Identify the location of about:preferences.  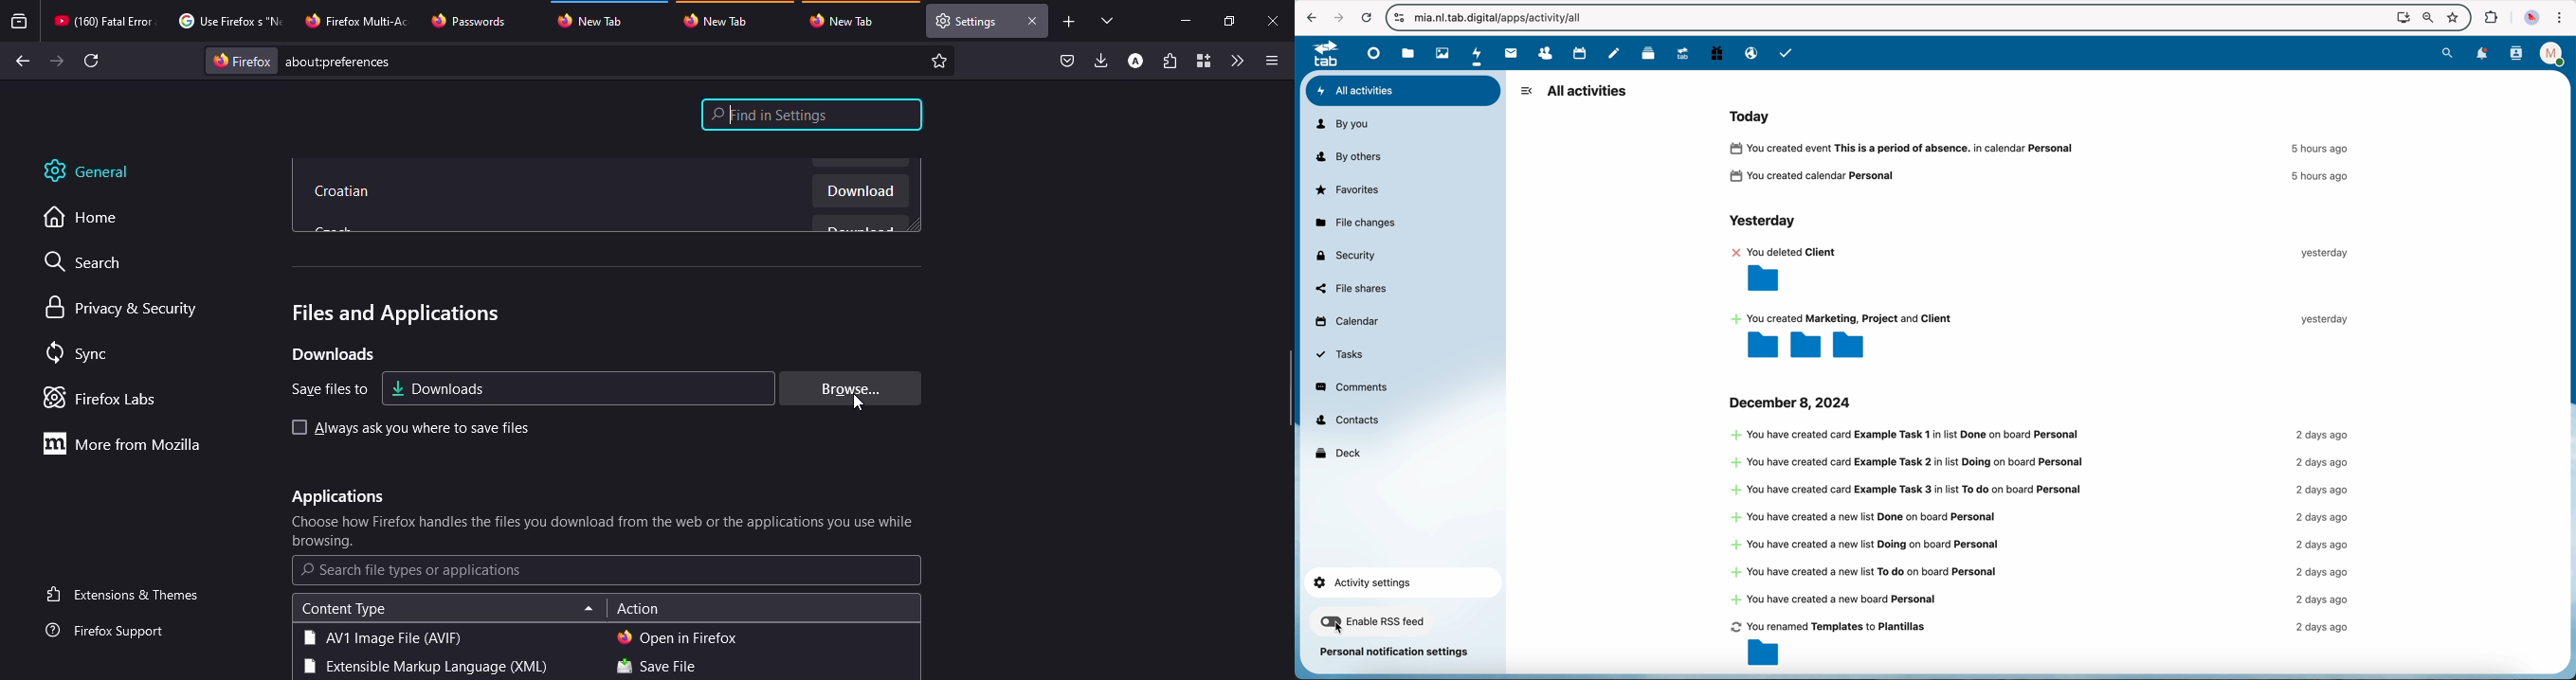
(582, 61).